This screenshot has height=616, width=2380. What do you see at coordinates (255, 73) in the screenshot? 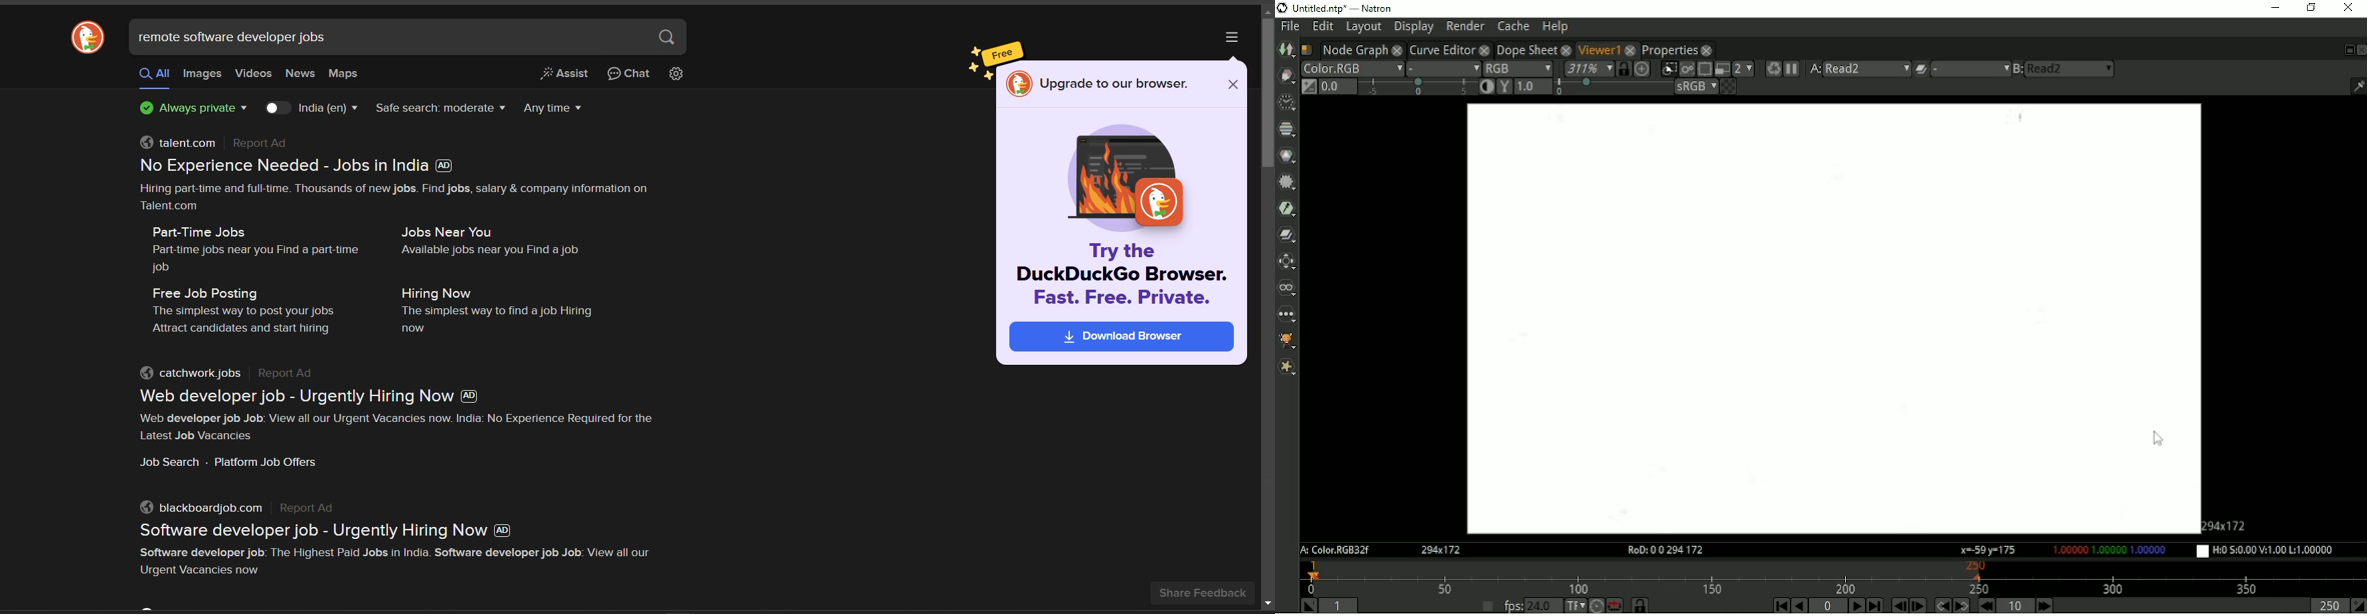
I see `videos` at bounding box center [255, 73].